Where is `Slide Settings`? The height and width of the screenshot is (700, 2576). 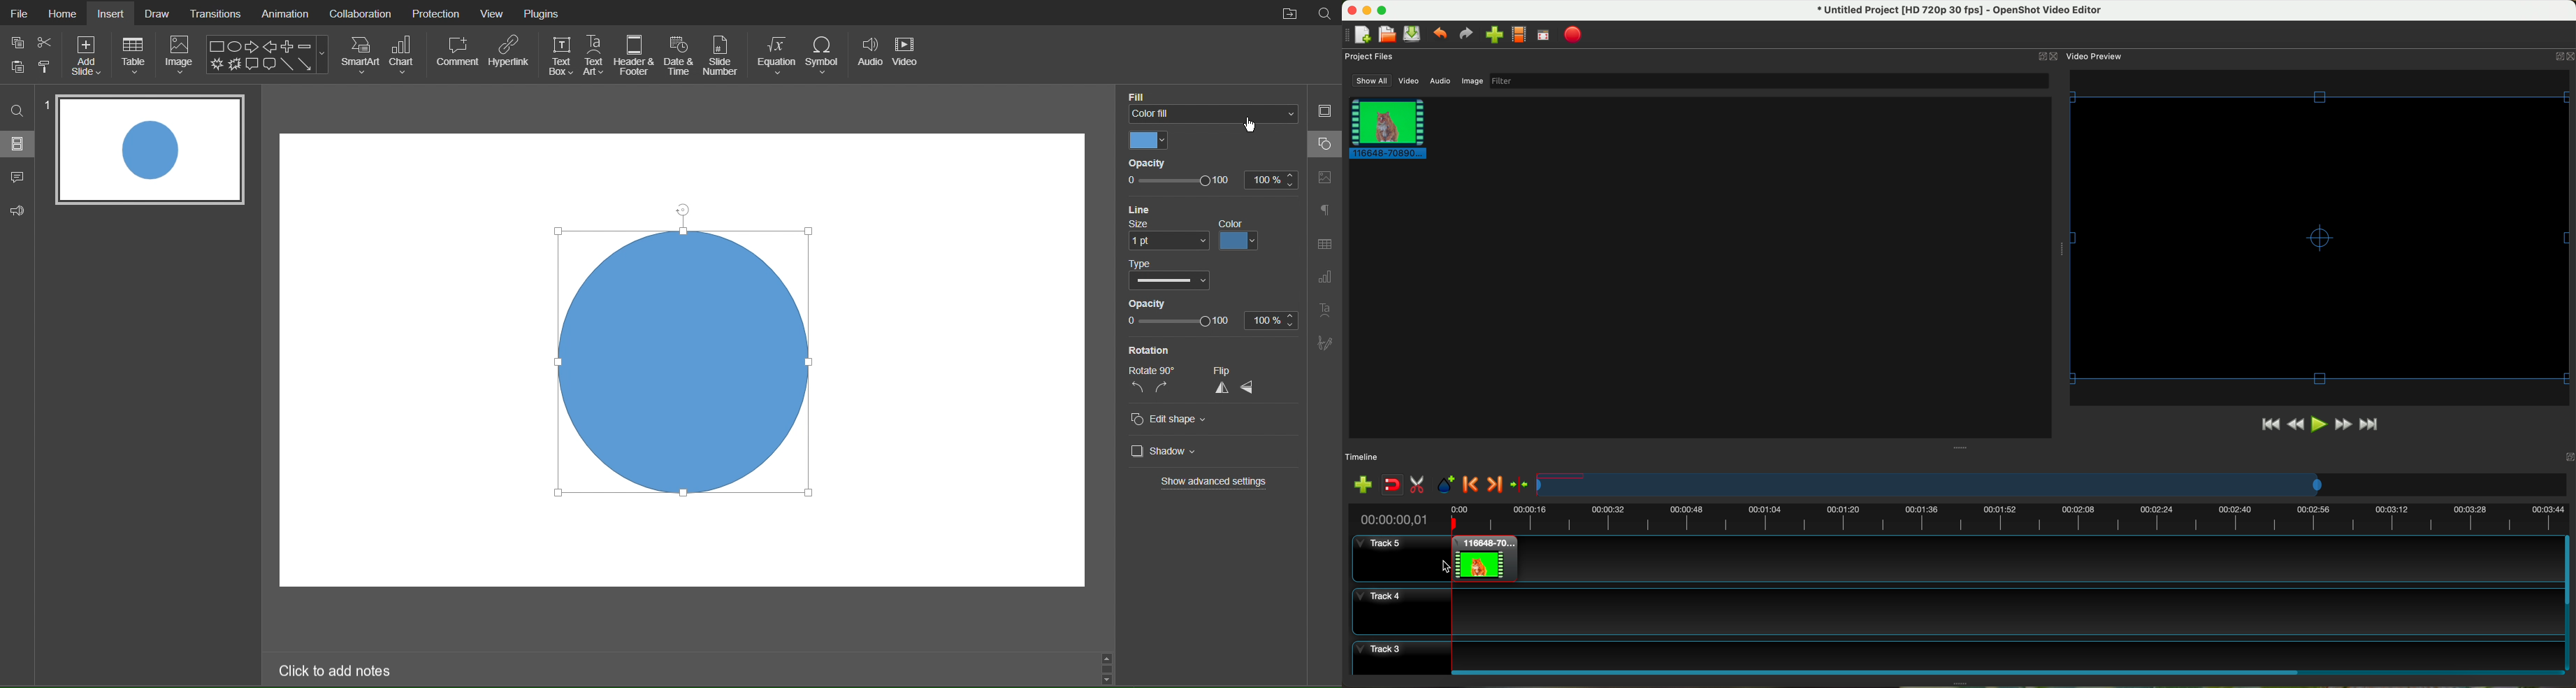
Slide Settings is located at coordinates (1324, 113).